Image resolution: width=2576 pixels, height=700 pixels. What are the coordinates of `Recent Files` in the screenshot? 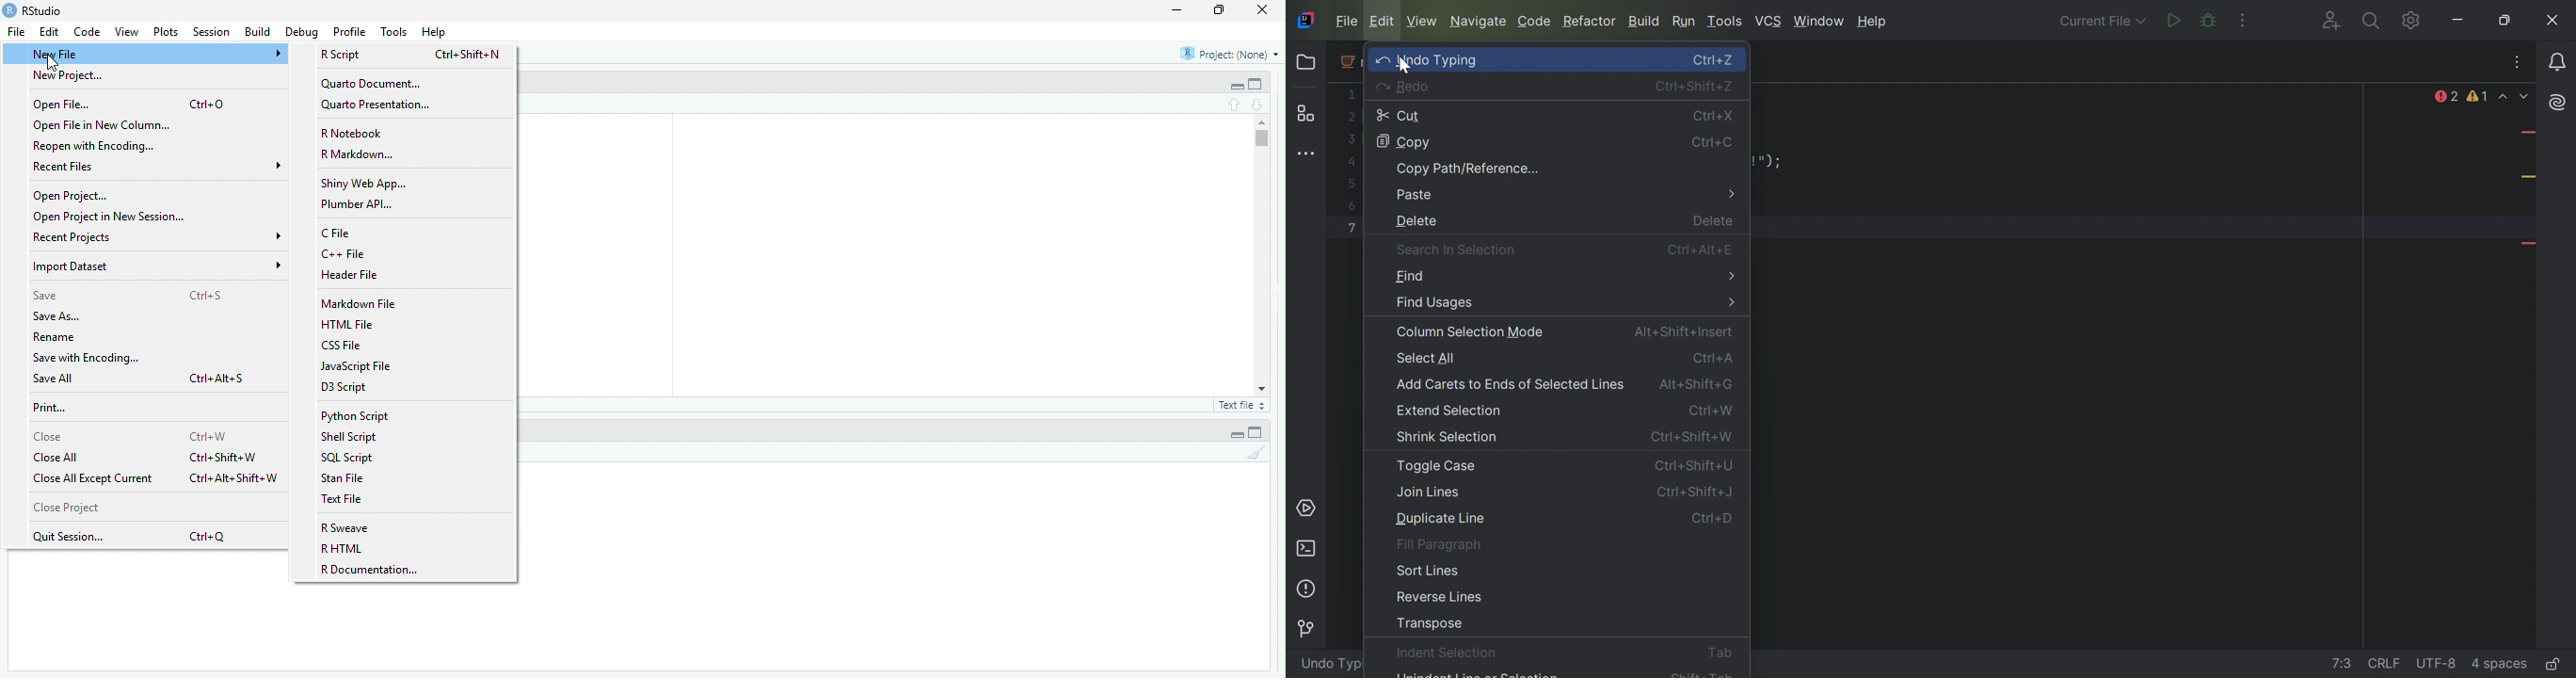 It's located at (158, 166).